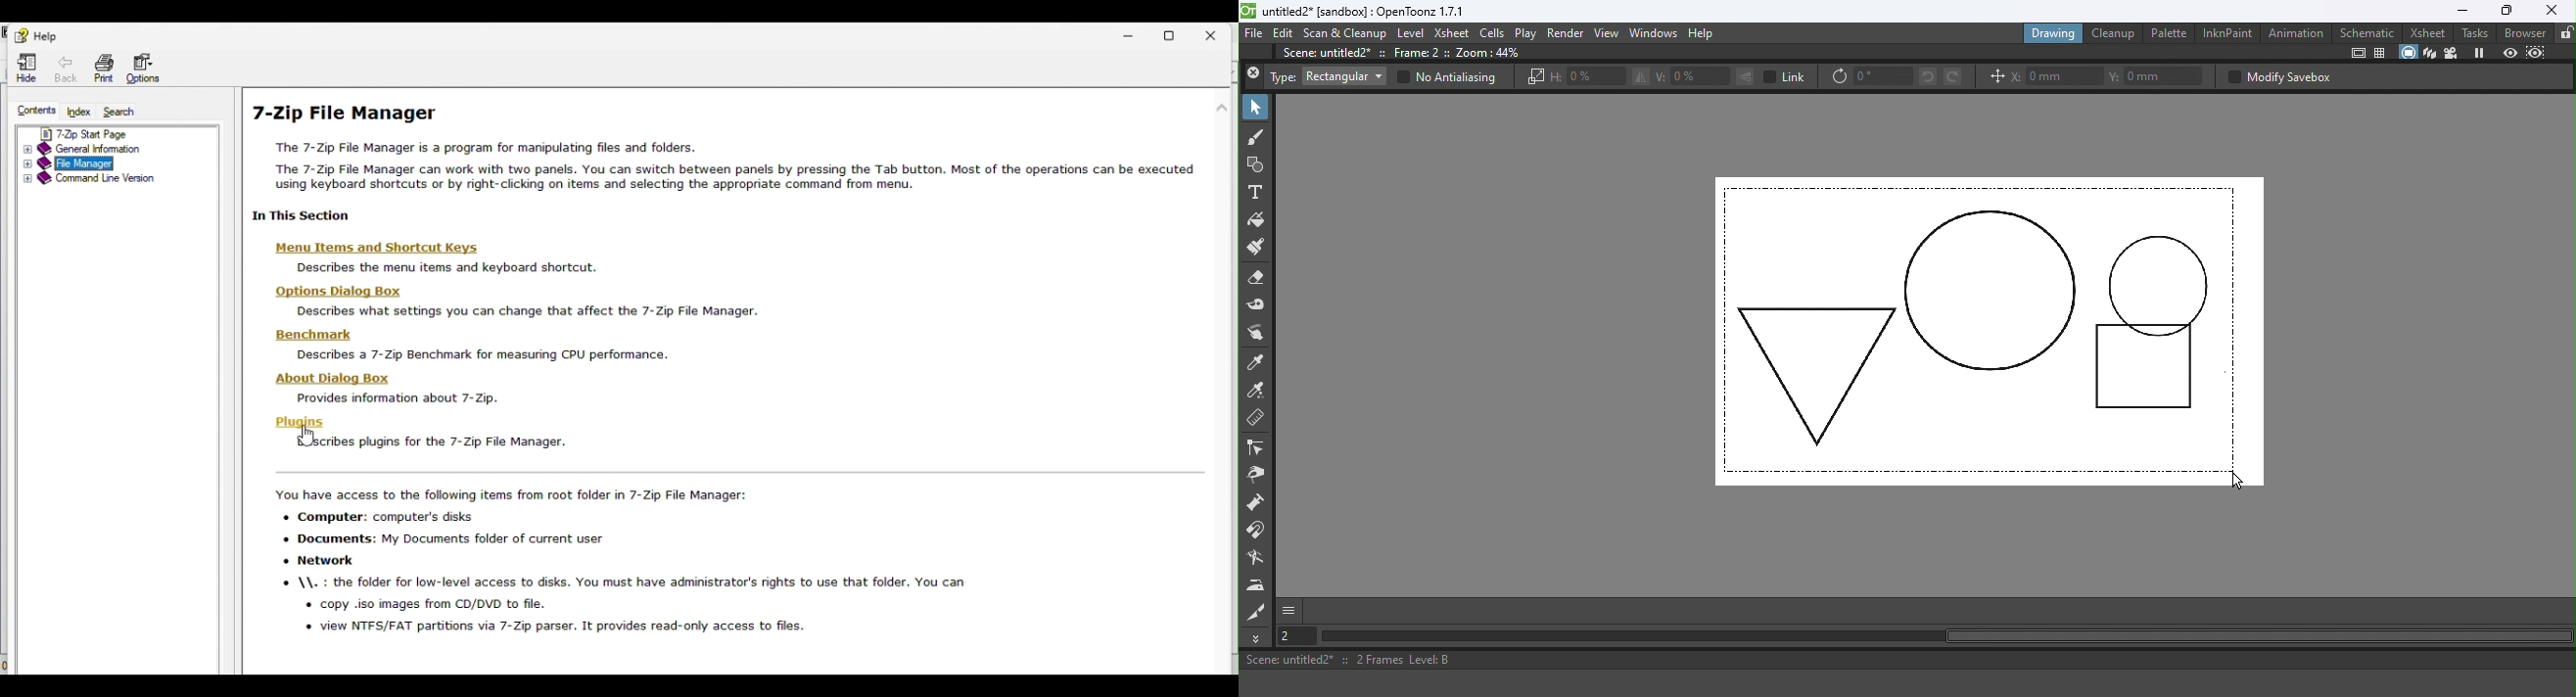 Image resolution: width=2576 pixels, height=700 pixels. I want to click on back, so click(67, 66).